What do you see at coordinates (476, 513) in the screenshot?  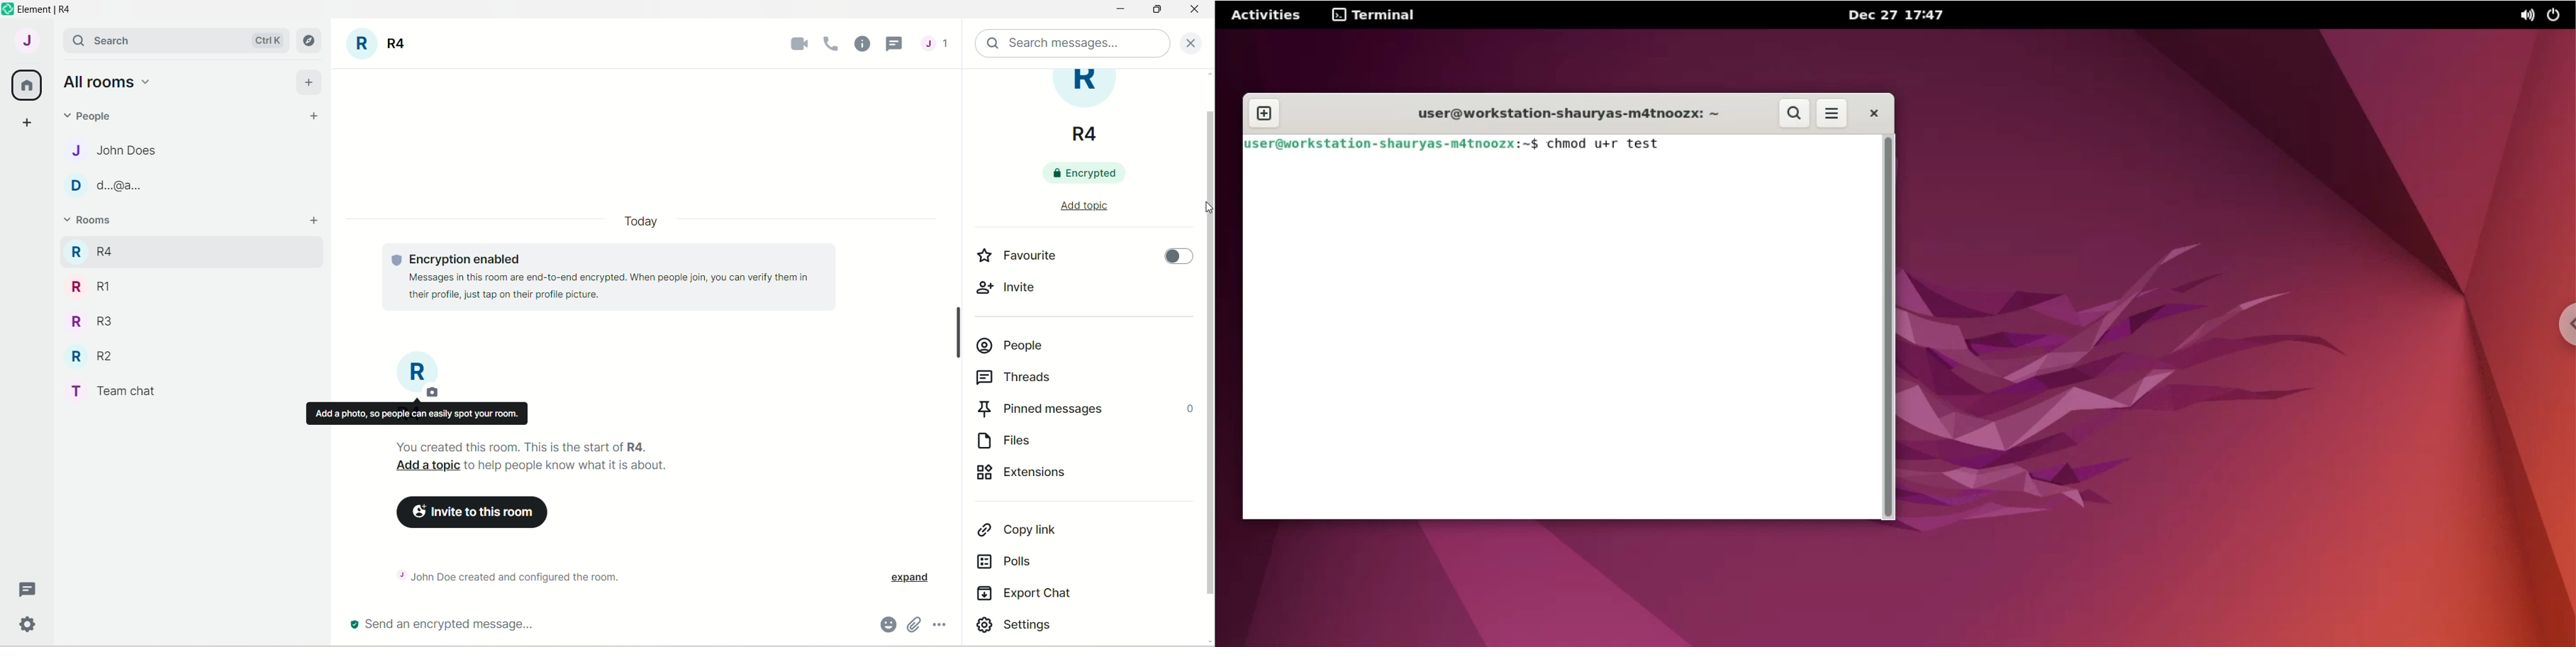 I see `invite to this room` at bounding box center [476, 513].